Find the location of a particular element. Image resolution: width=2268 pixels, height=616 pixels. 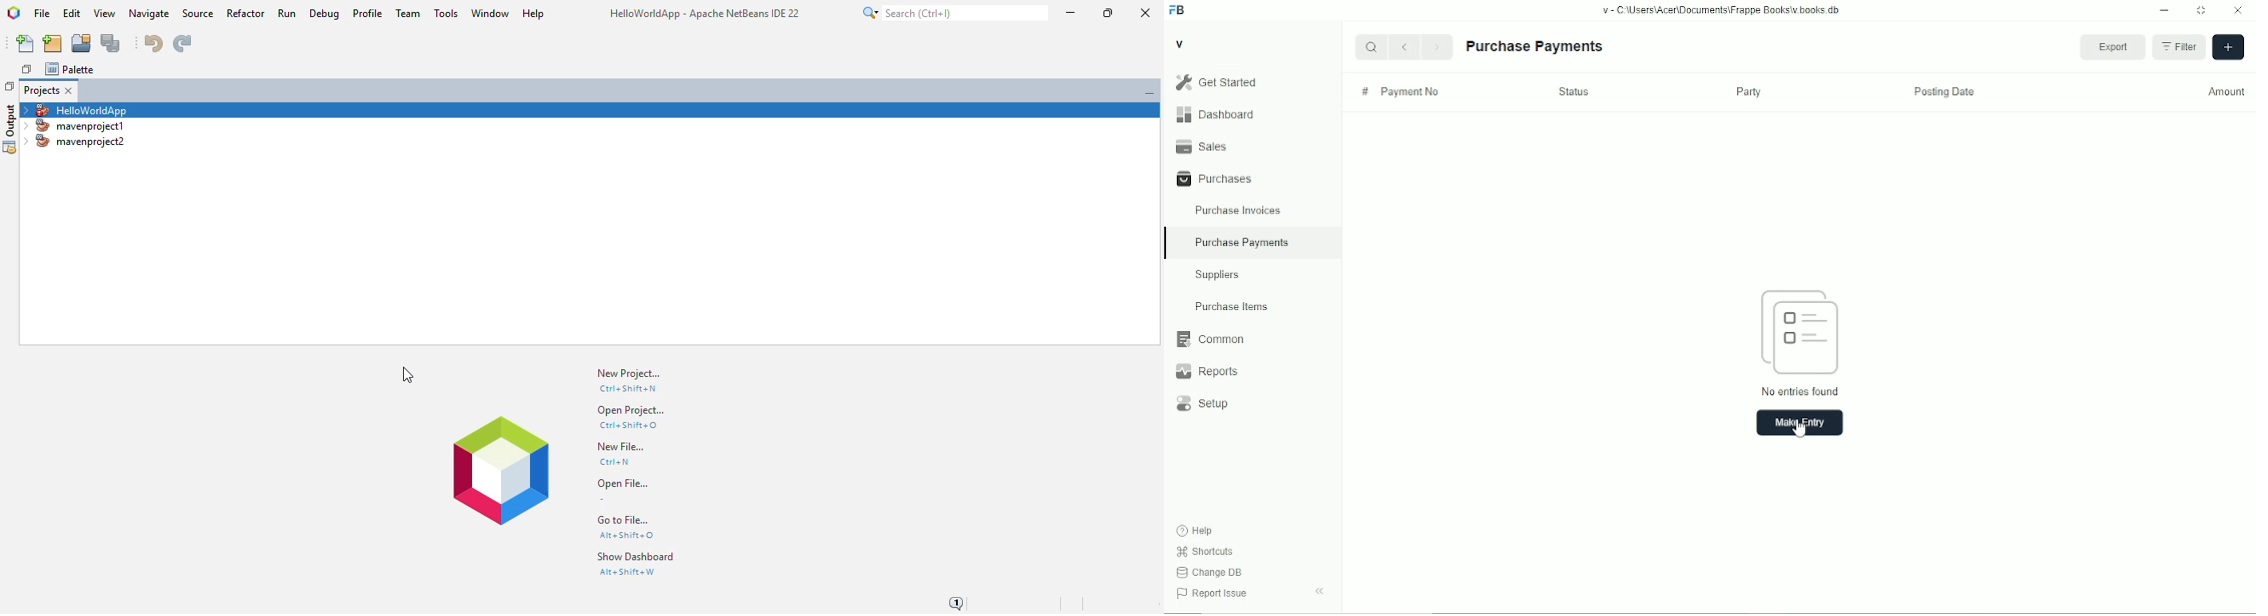

close window is located at coordinates (70, 90).